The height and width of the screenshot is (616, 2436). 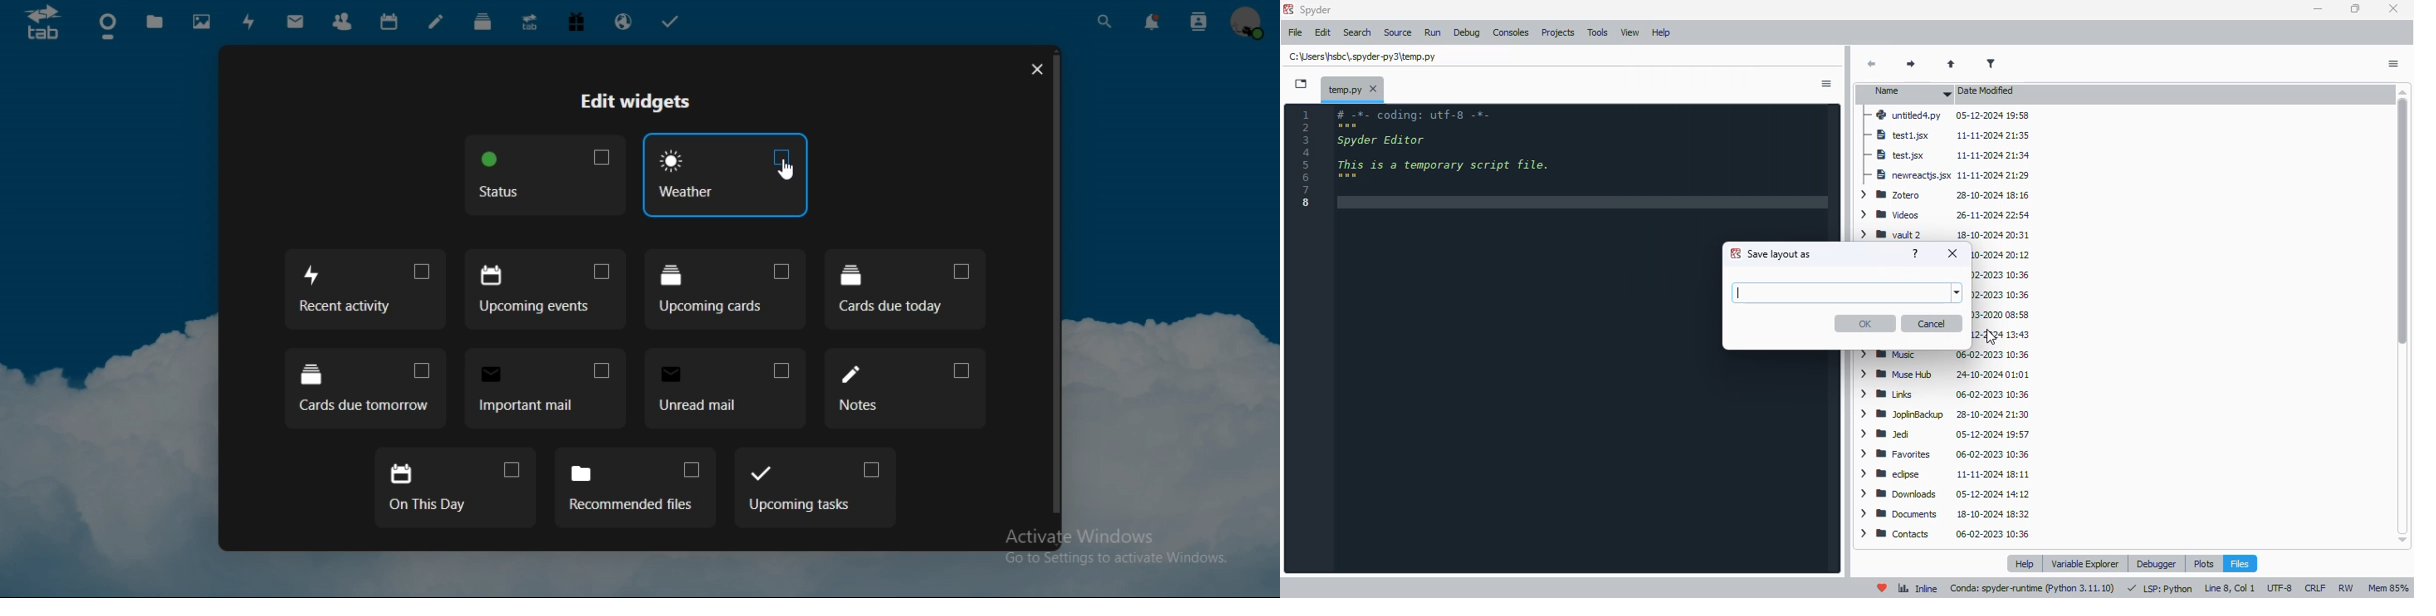 I want to click on search contacts, so click(x=1198, y=21).